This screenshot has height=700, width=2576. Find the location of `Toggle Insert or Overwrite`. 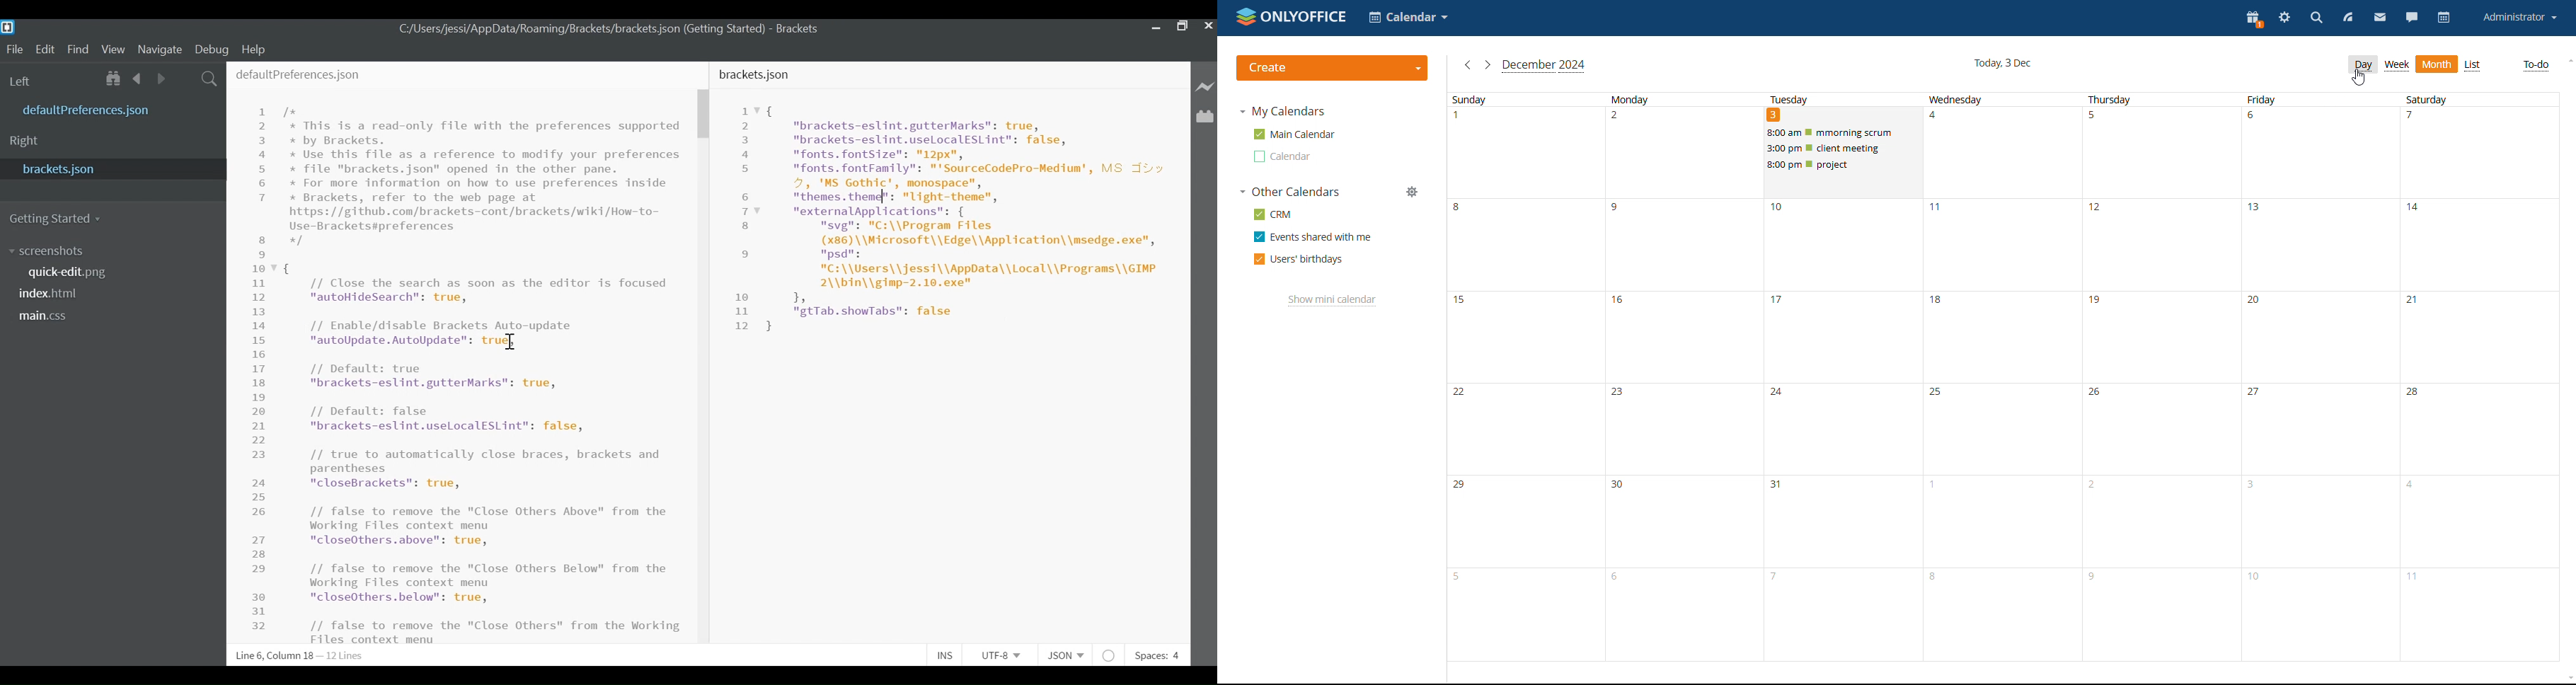

Toggle Insert or Overwrite is located at coordinates (946, 656).